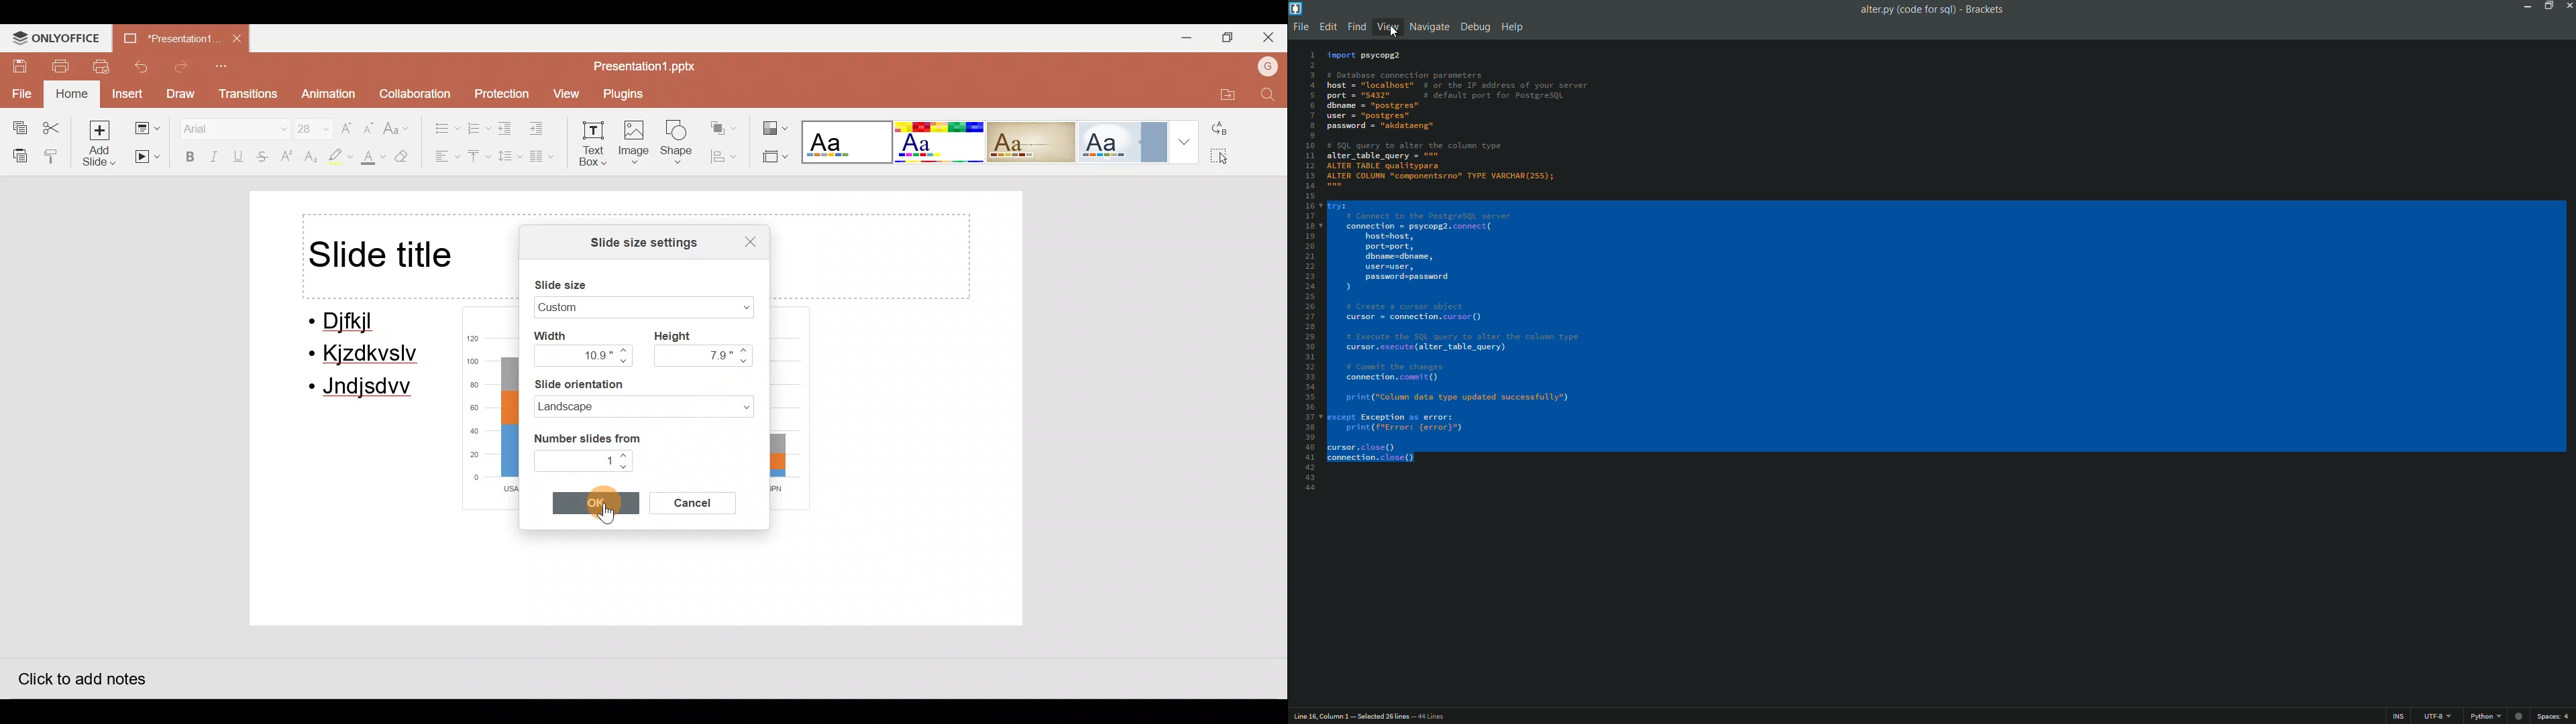 The height and width of the screenshot is (728, 2576). Describe the element at coordinates (241, 156) in the screenshot. I see `Underline` at that location.